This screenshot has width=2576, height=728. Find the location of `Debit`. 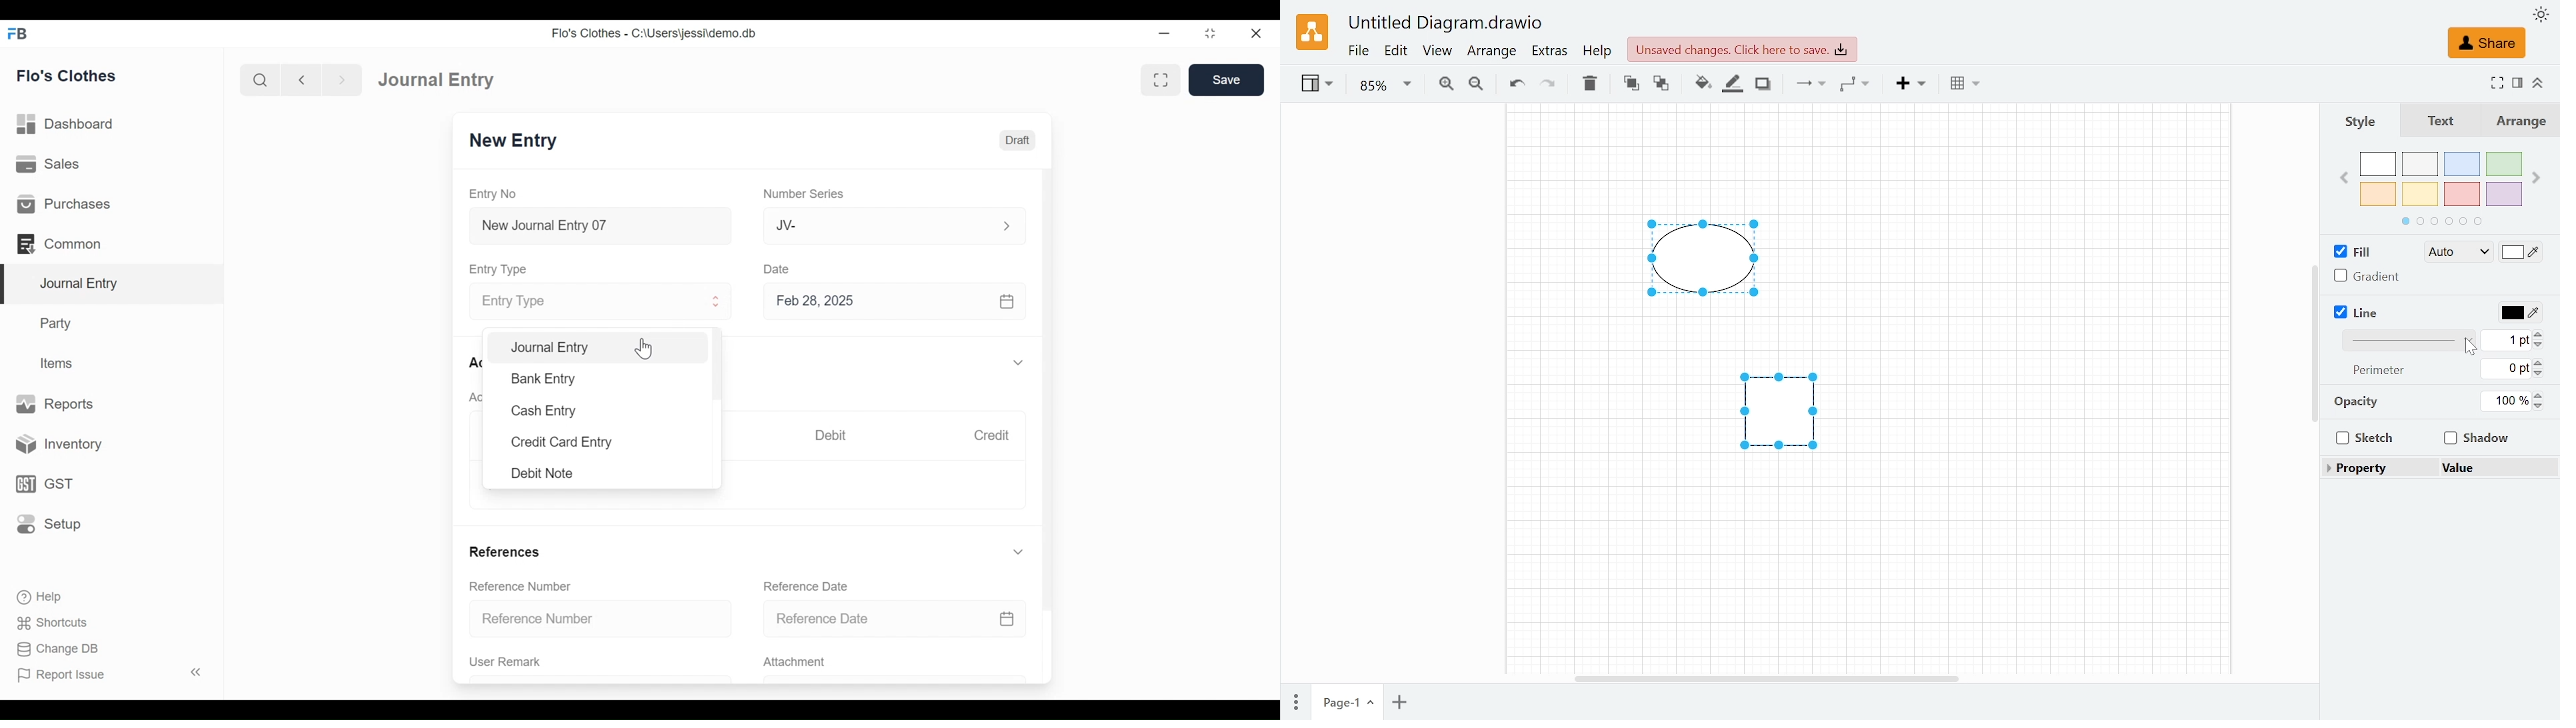

Debit is located at coordinates (829, 435).